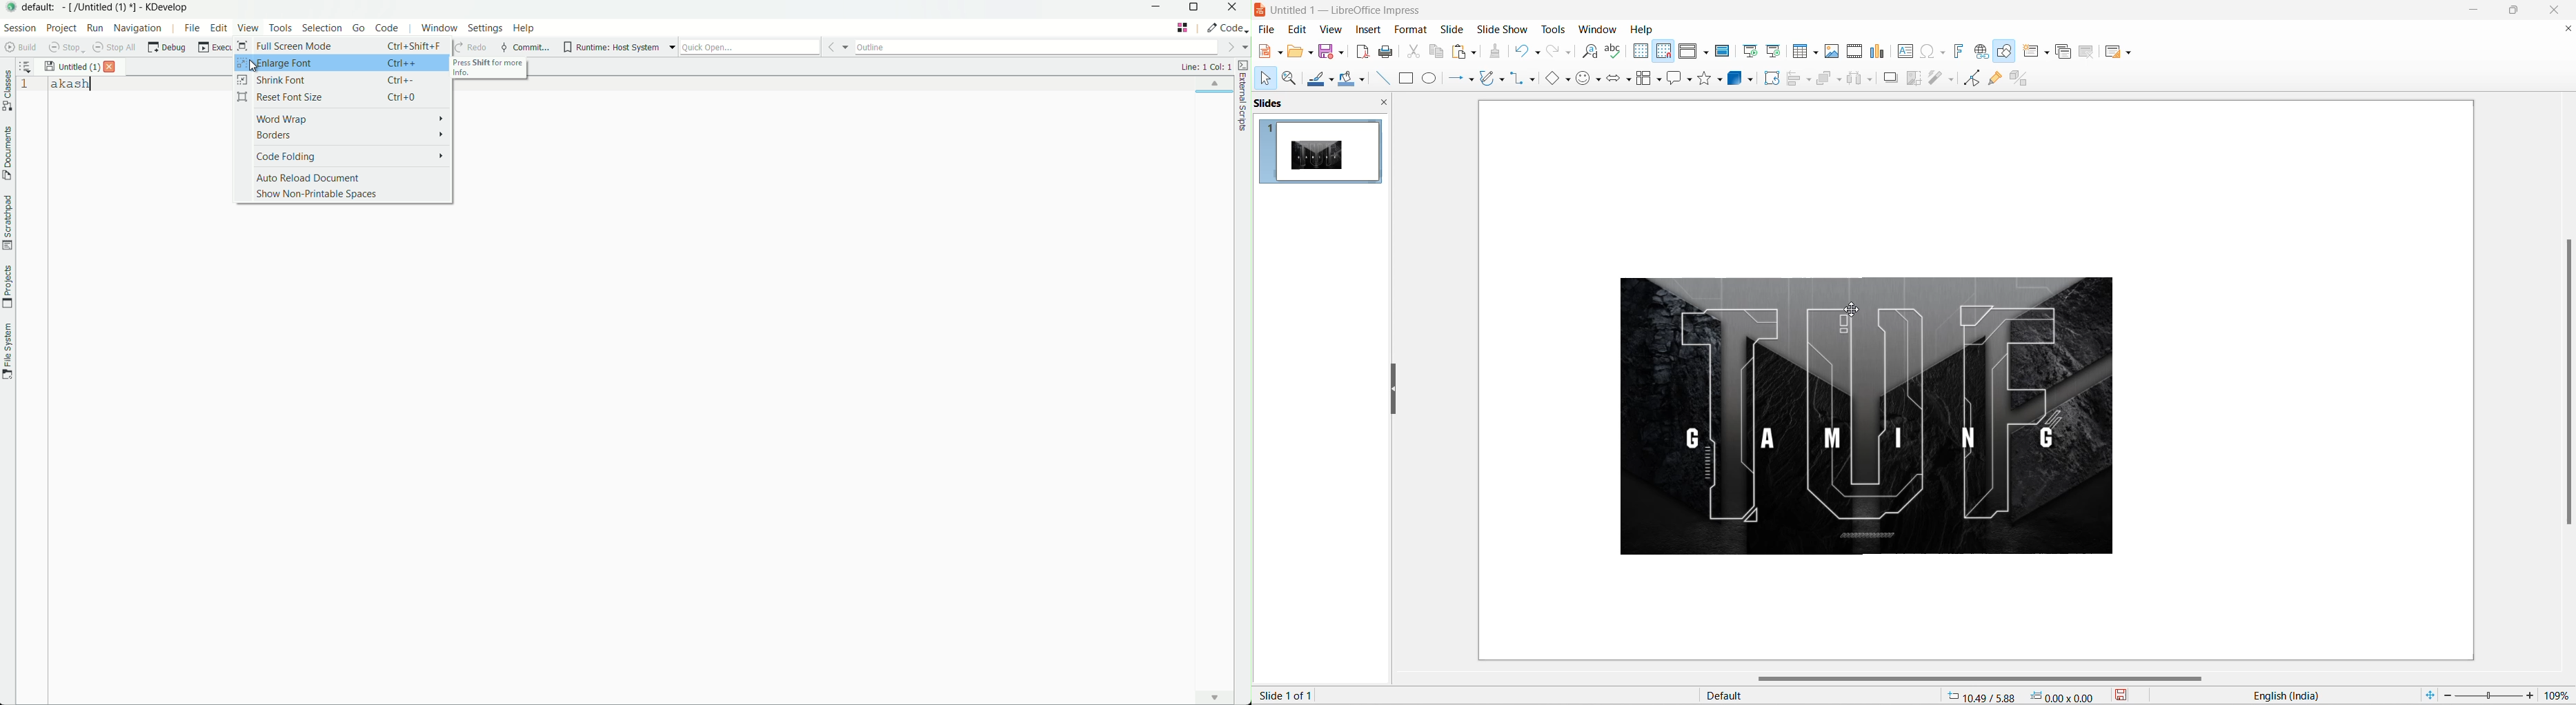  Describe the element at coordinates (166, 48) in the screenshot. I see `debug` at that location.